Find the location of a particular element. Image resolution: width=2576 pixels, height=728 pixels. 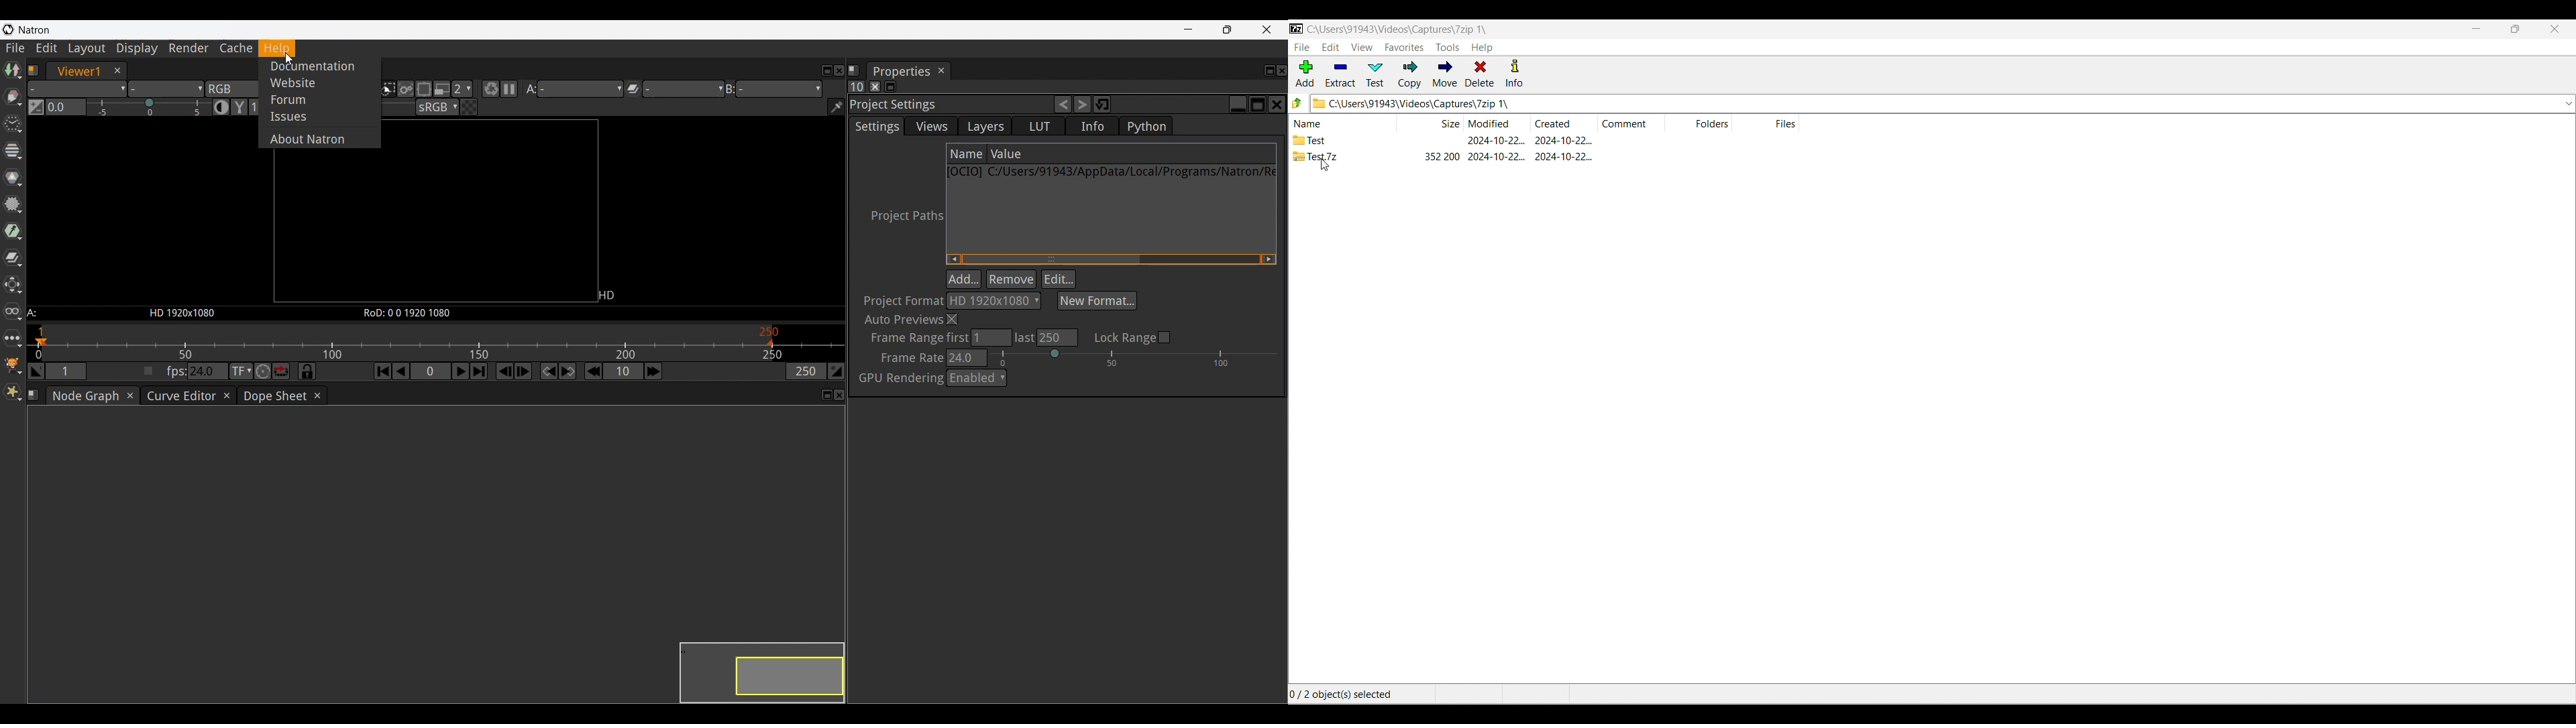

Show interface in smaller tab is located at coordinates (2515, 29).